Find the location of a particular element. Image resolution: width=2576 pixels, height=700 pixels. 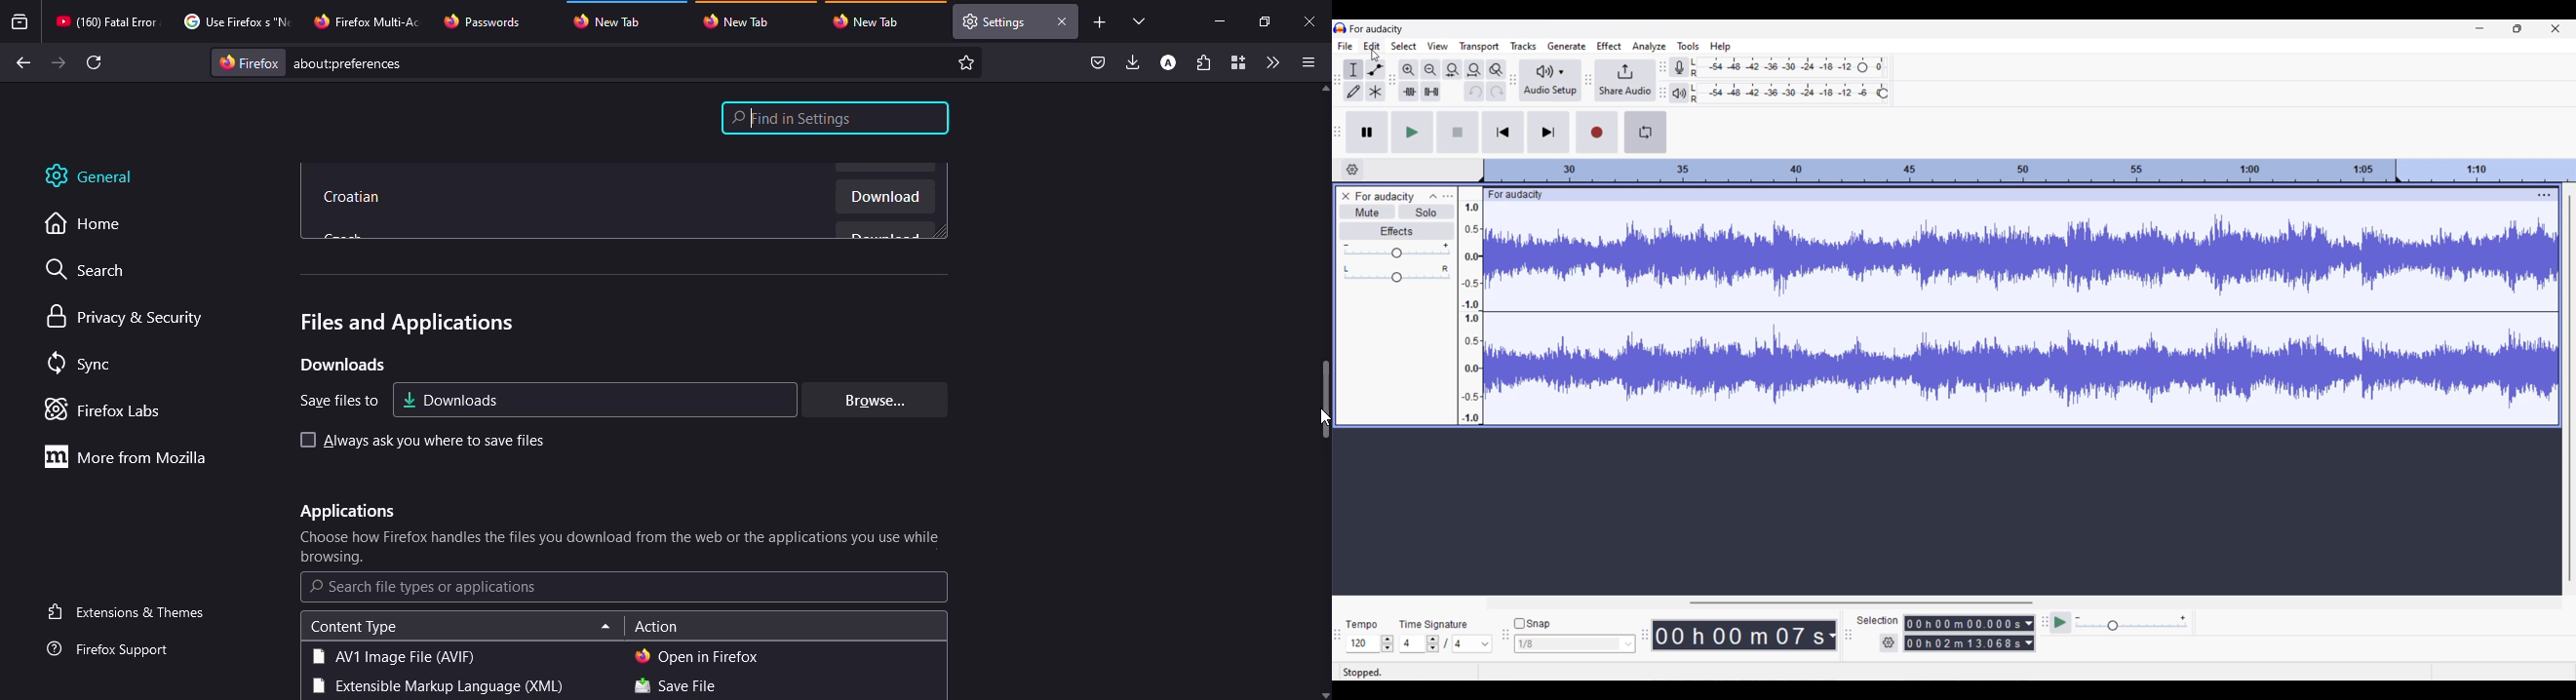

drag to is located at coordinates (1327, 401).